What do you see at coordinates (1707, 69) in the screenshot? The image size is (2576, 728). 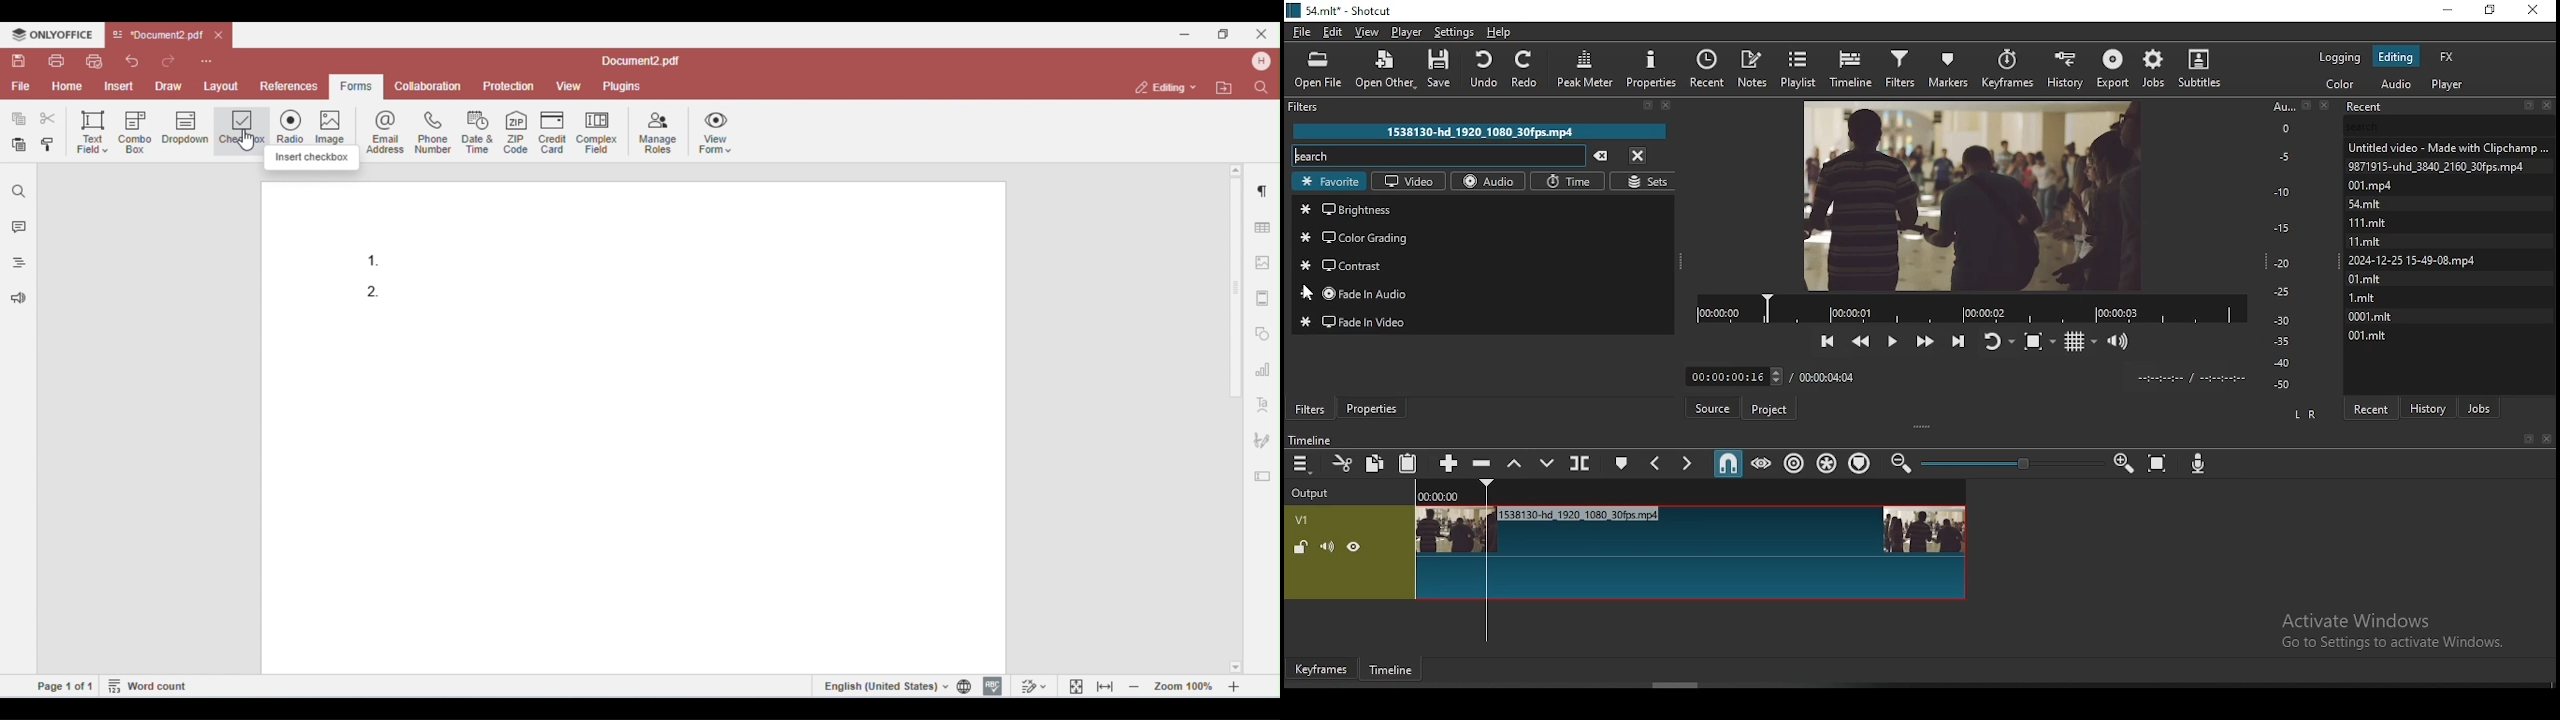 I see `recent` at bounding box center [1707, 69].